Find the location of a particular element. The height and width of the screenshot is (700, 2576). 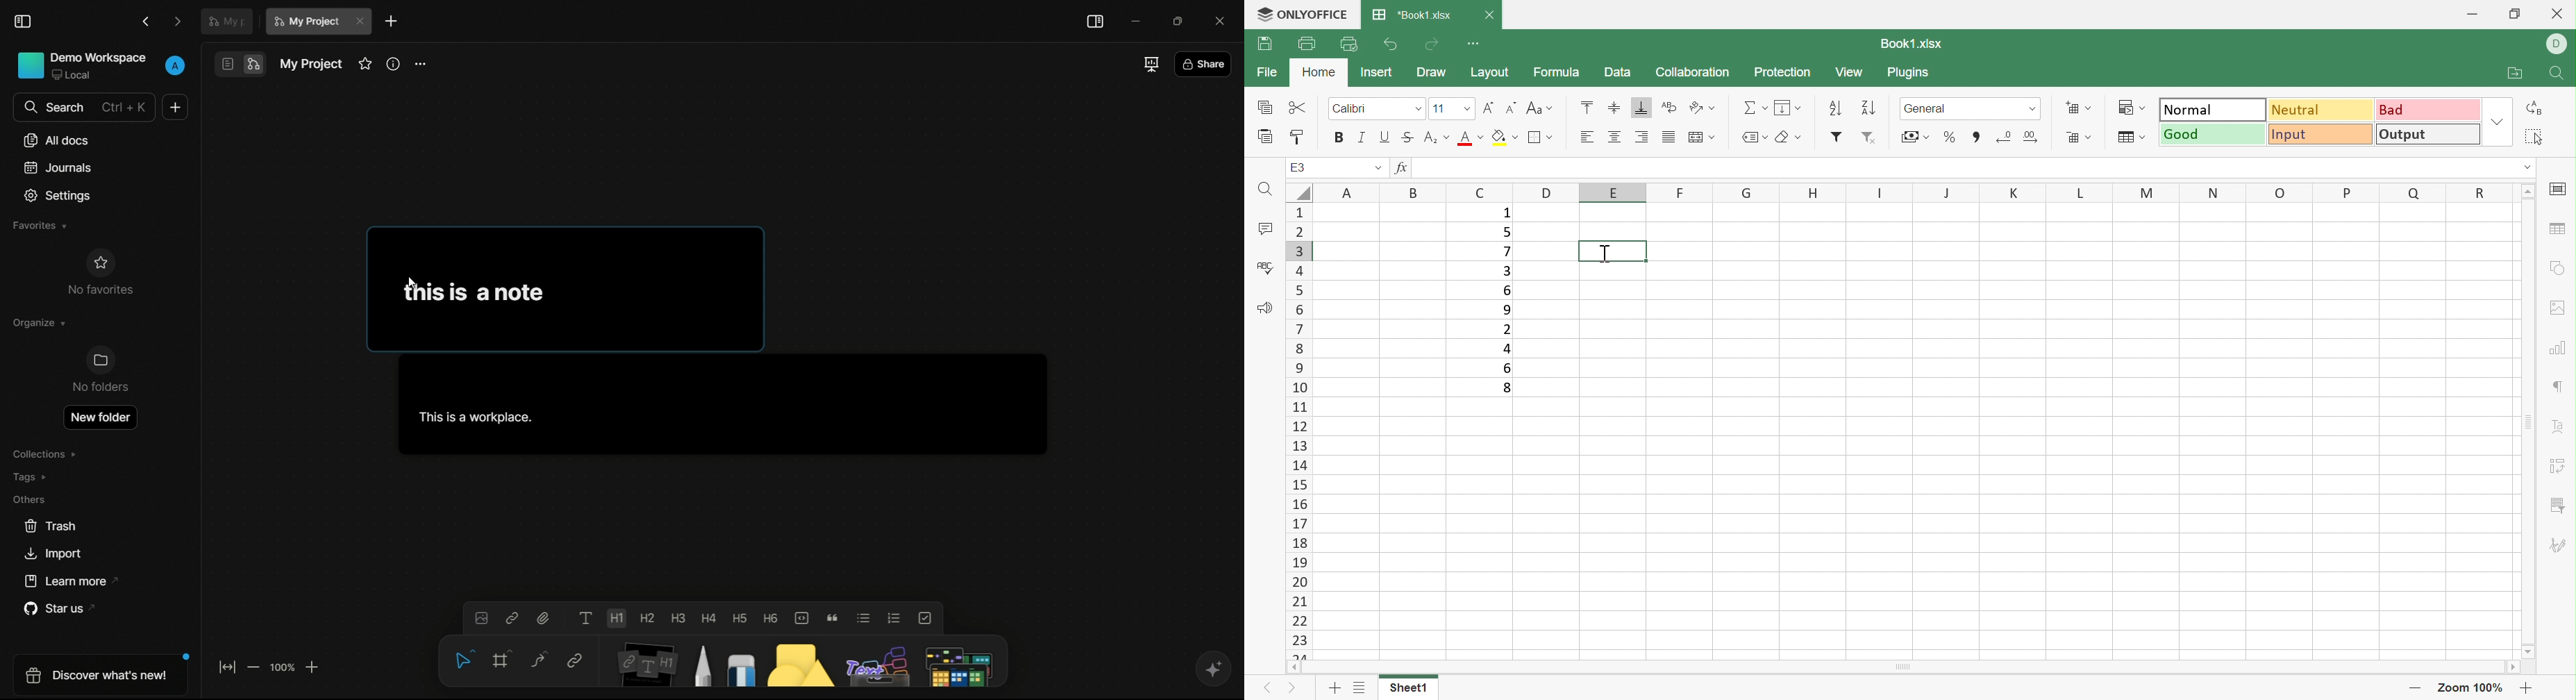

Italic is located at coordinates (1363, 138).